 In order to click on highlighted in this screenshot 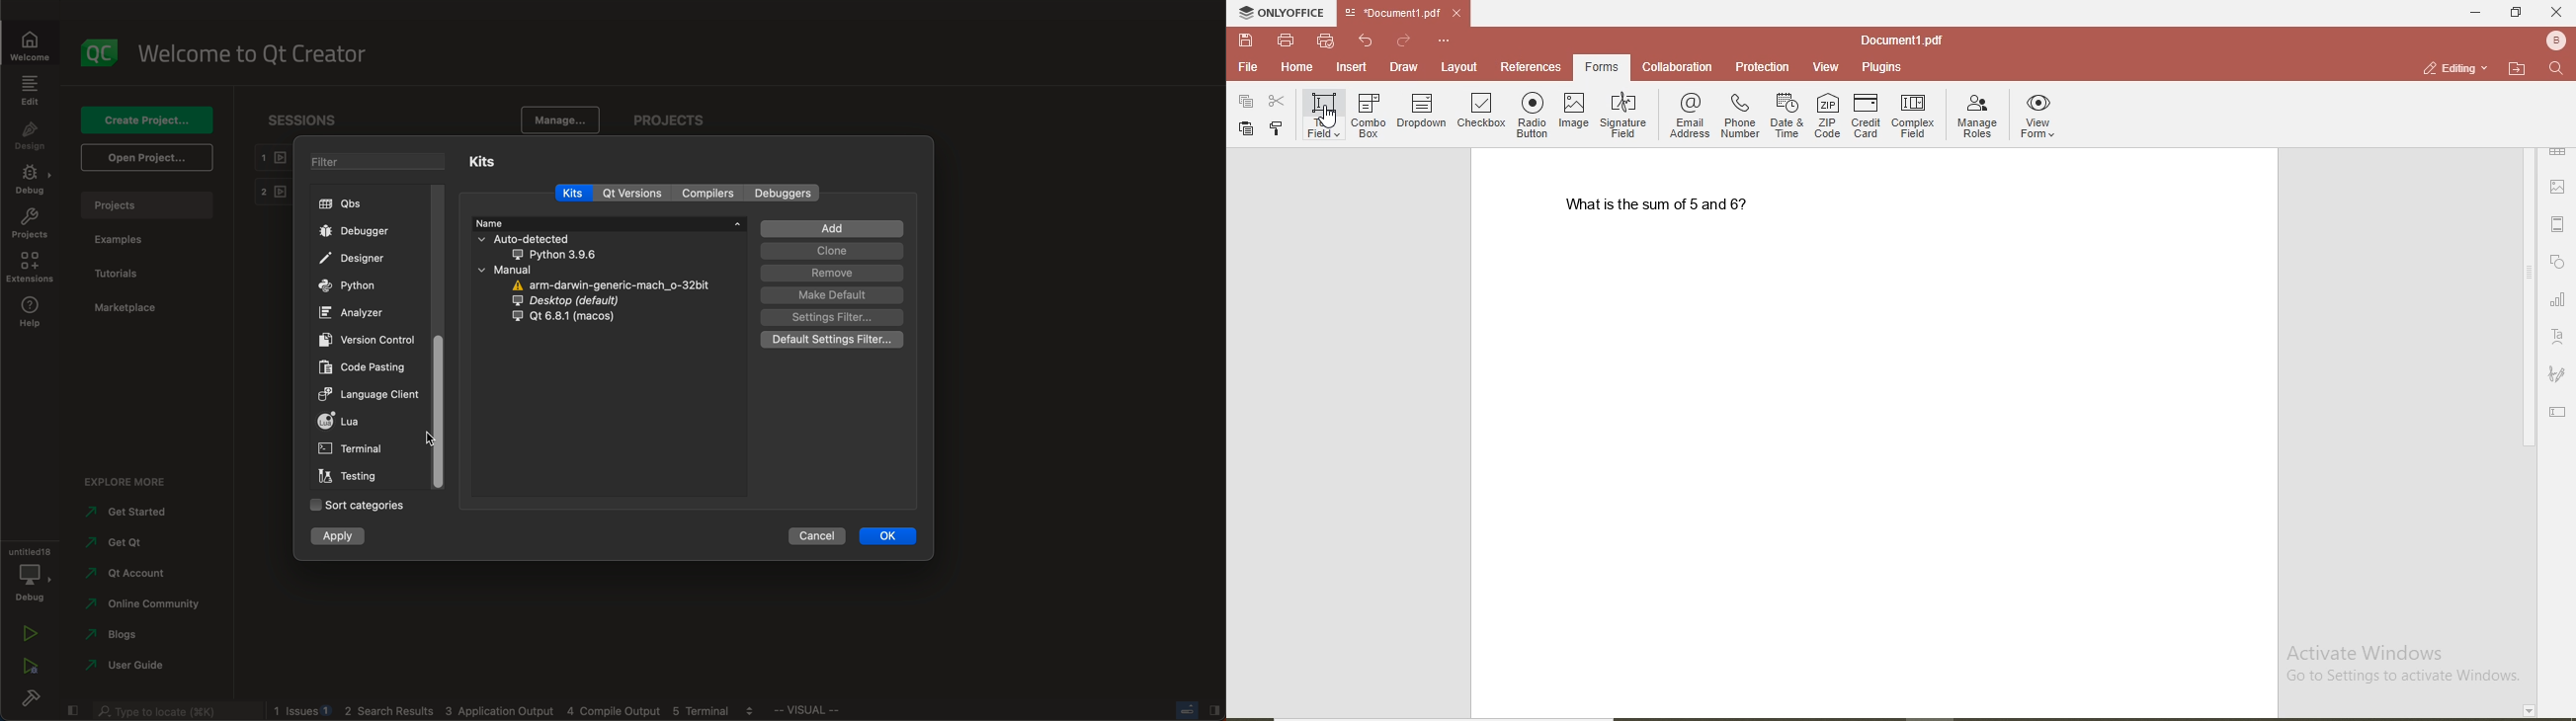, I will do `click(1604, 67)`.